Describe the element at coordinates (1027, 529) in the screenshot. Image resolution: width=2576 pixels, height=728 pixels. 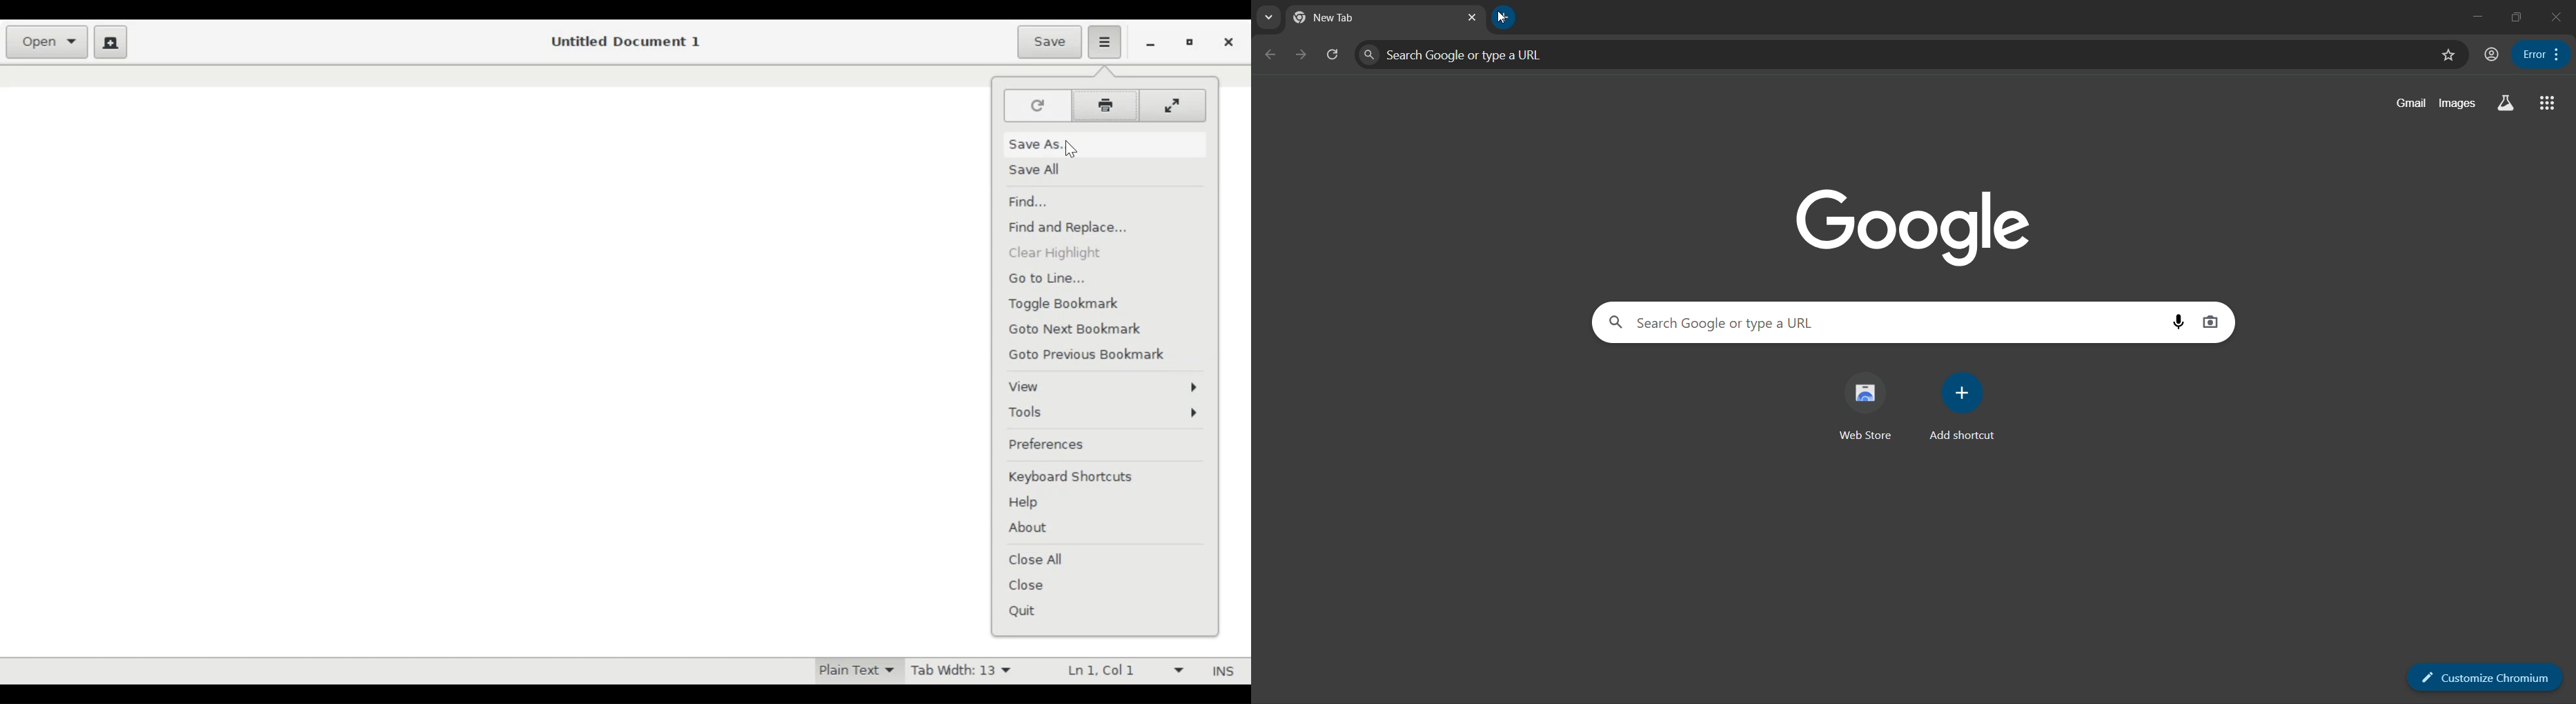
I see `About` at that location.